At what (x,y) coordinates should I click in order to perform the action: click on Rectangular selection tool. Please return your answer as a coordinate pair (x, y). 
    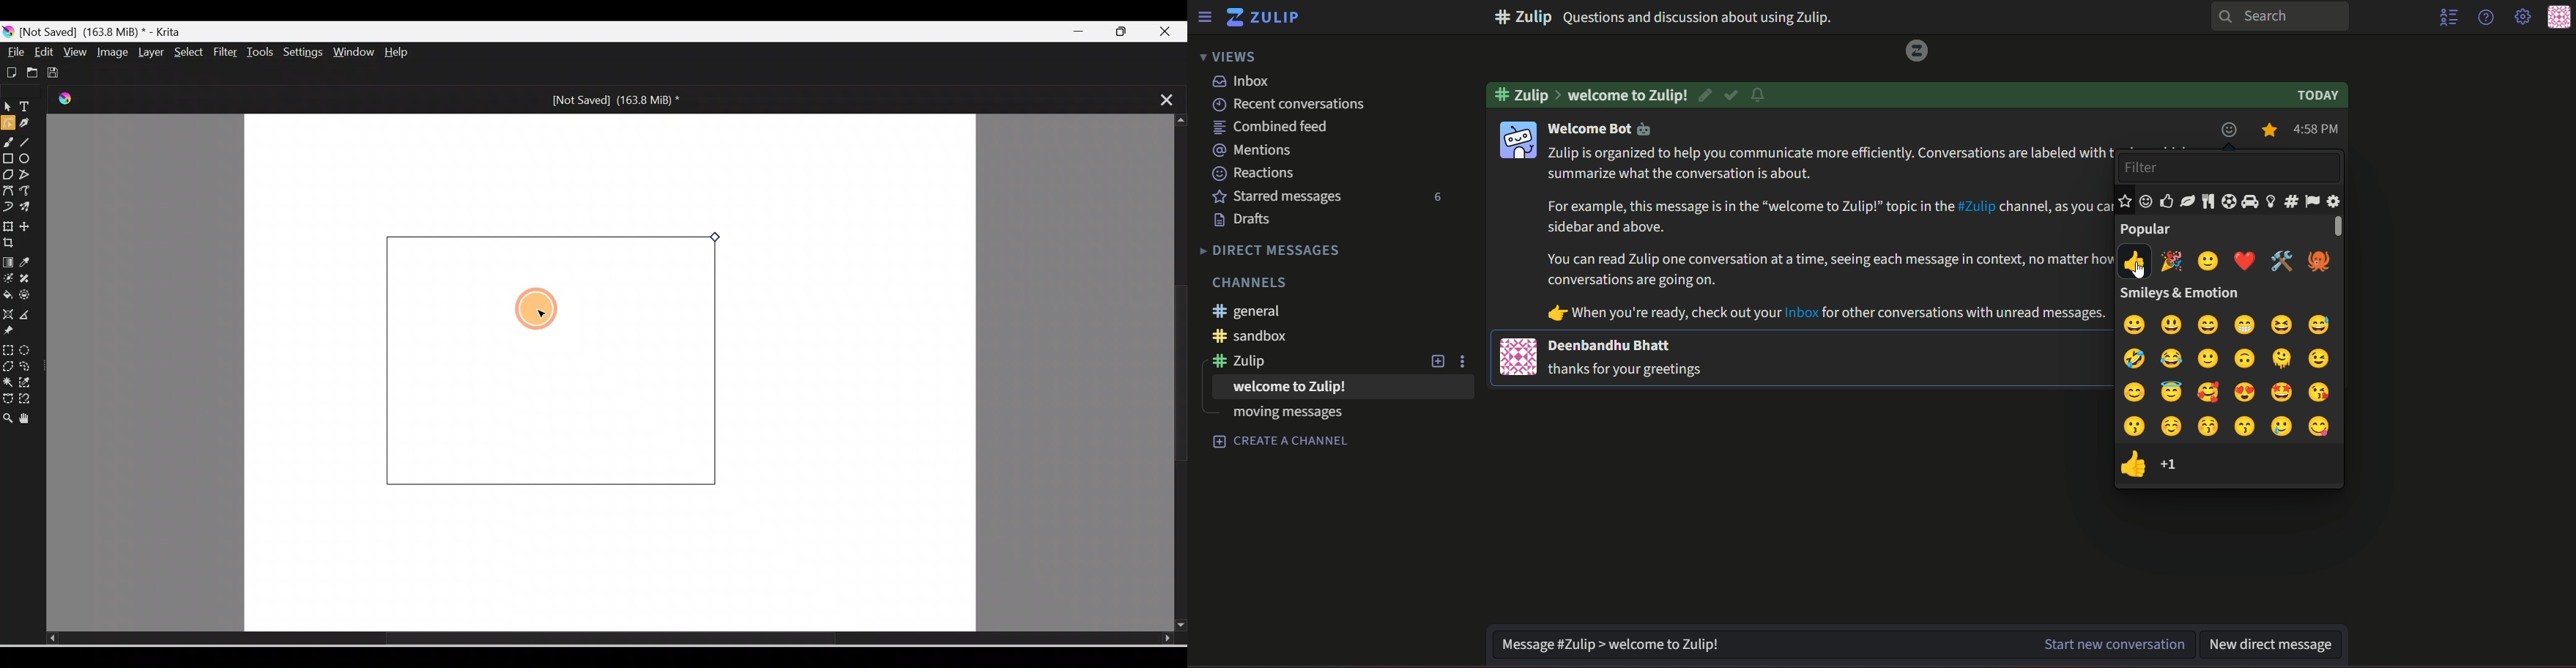
    Looking at the image, I should click on (7, 348).